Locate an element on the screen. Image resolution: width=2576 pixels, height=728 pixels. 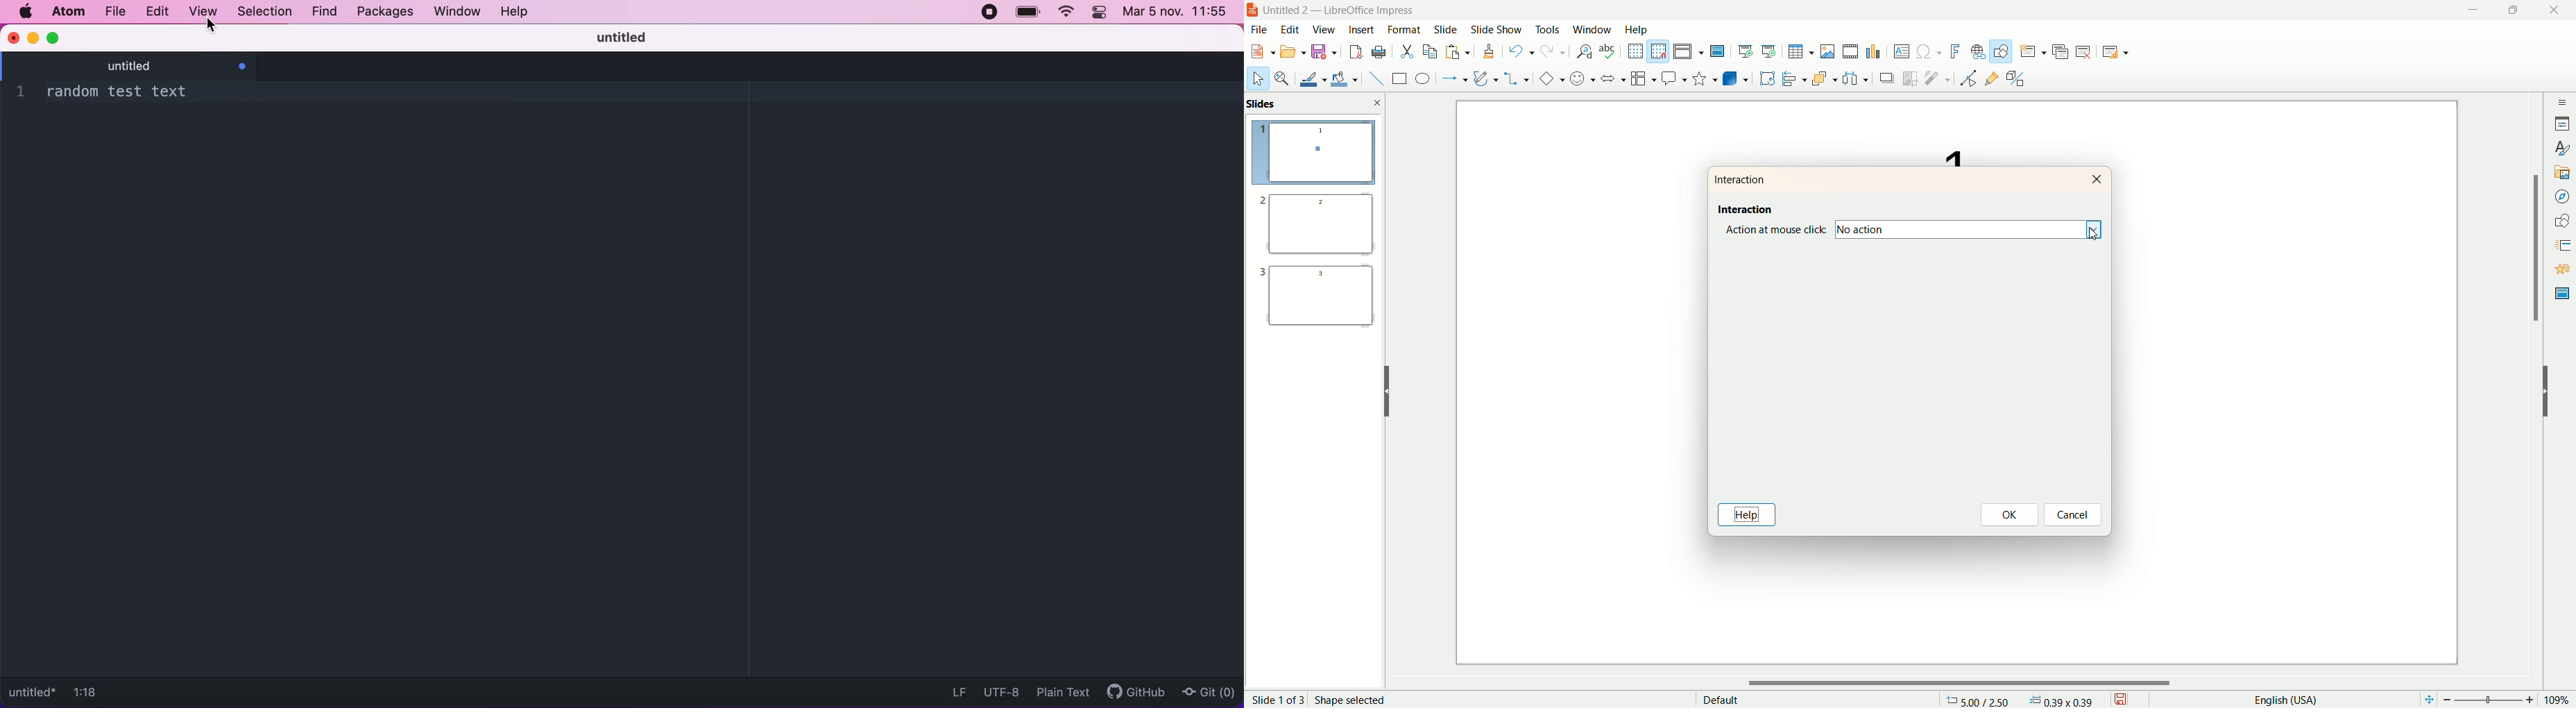
insert table is located at coordinates (1800, 51).